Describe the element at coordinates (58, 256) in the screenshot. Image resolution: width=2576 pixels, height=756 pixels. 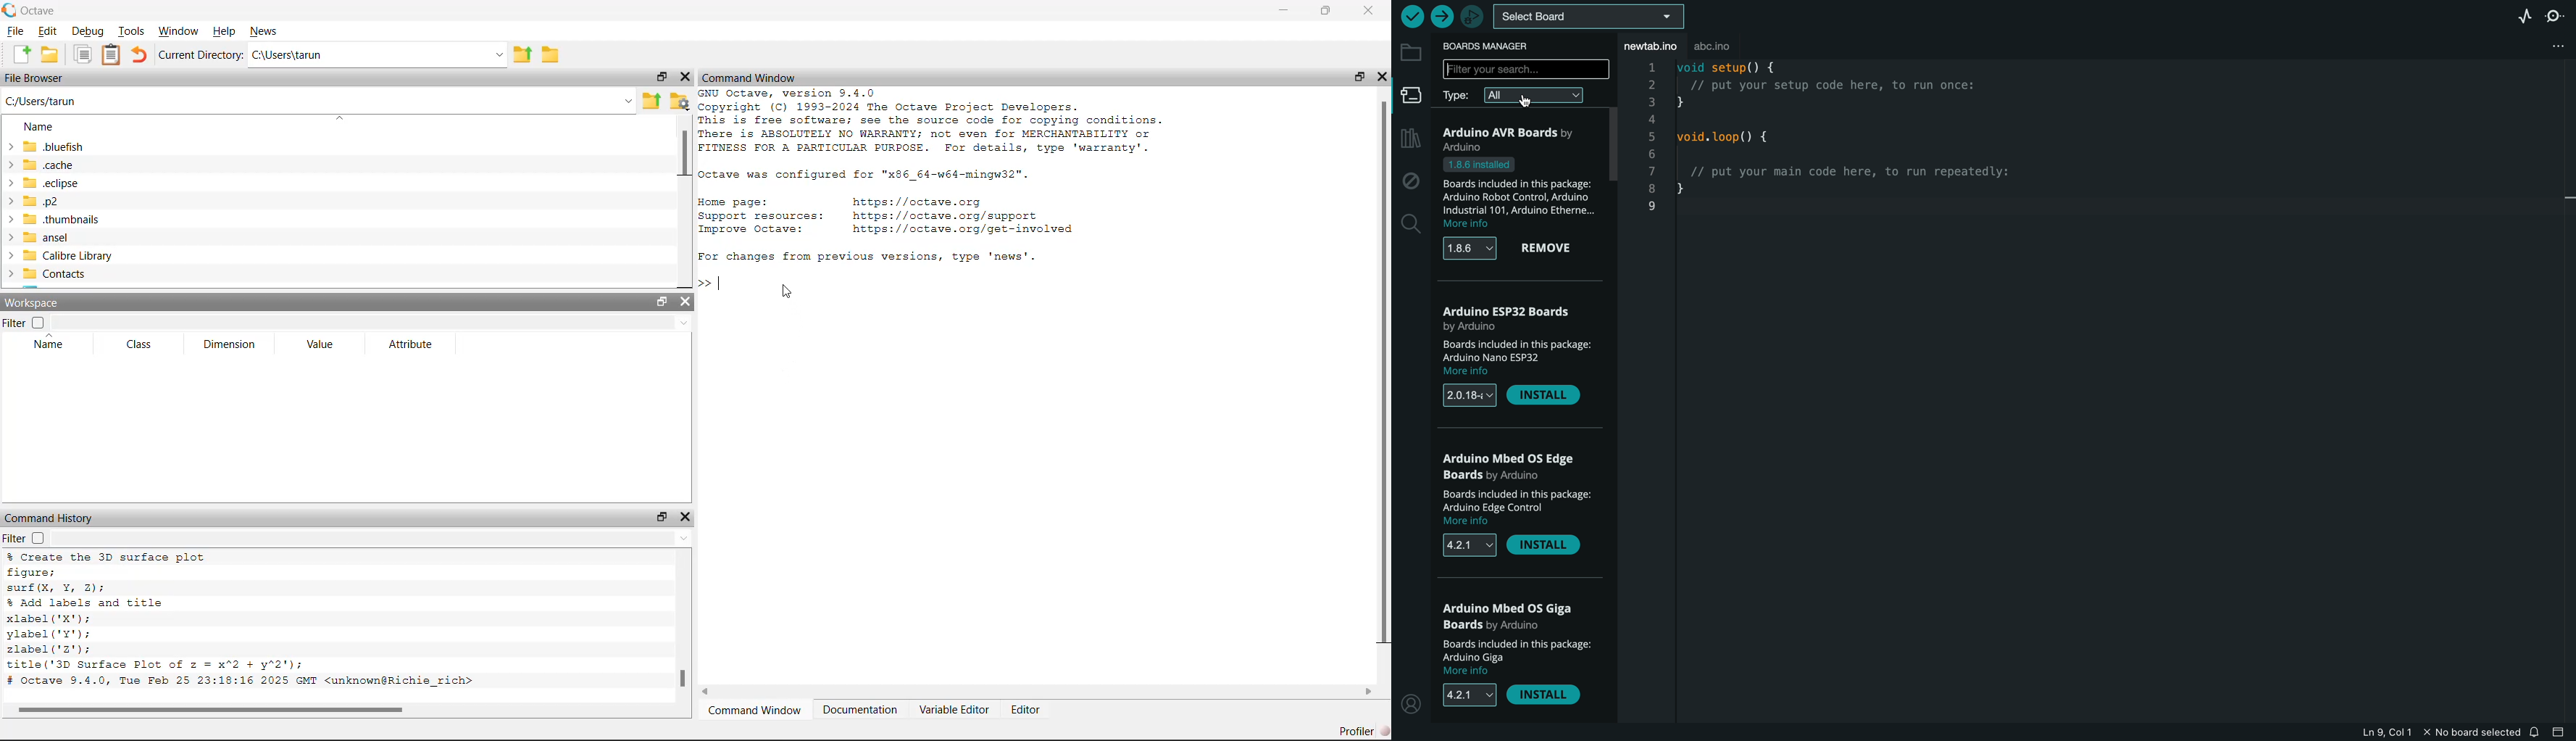
I see `Calibre Library` at that location.